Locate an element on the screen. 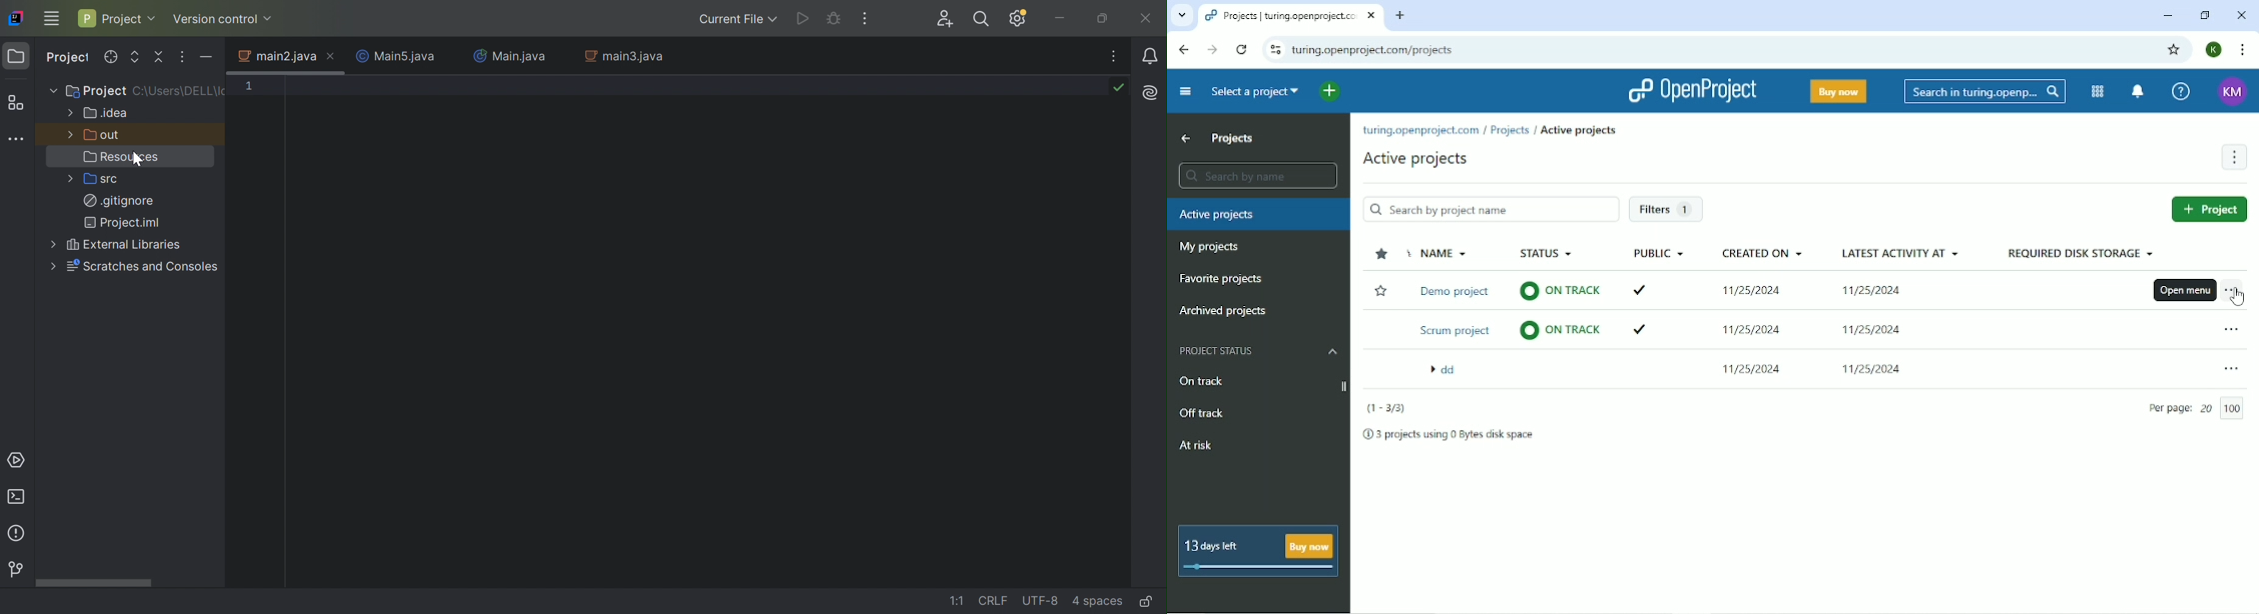 The image size is (2268, 616). New project is located at coordinates (2207, 208).